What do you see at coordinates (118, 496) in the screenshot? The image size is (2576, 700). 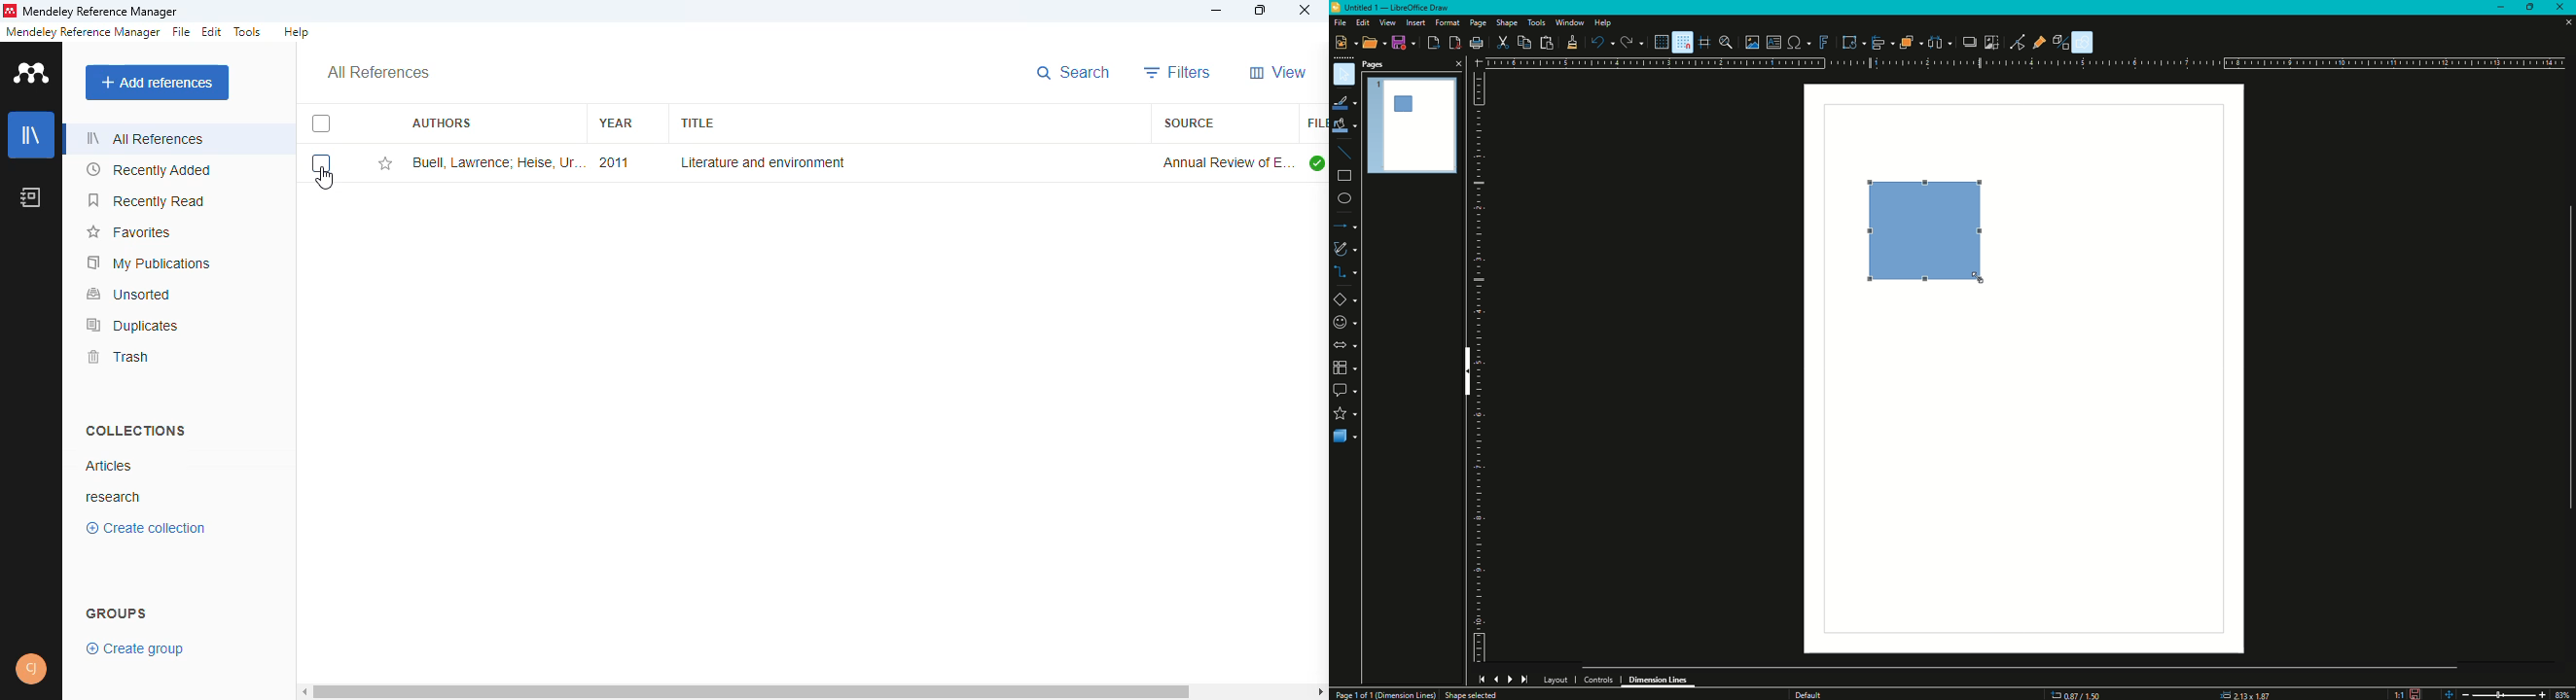 I see `research` at bounding box center [118, 496].